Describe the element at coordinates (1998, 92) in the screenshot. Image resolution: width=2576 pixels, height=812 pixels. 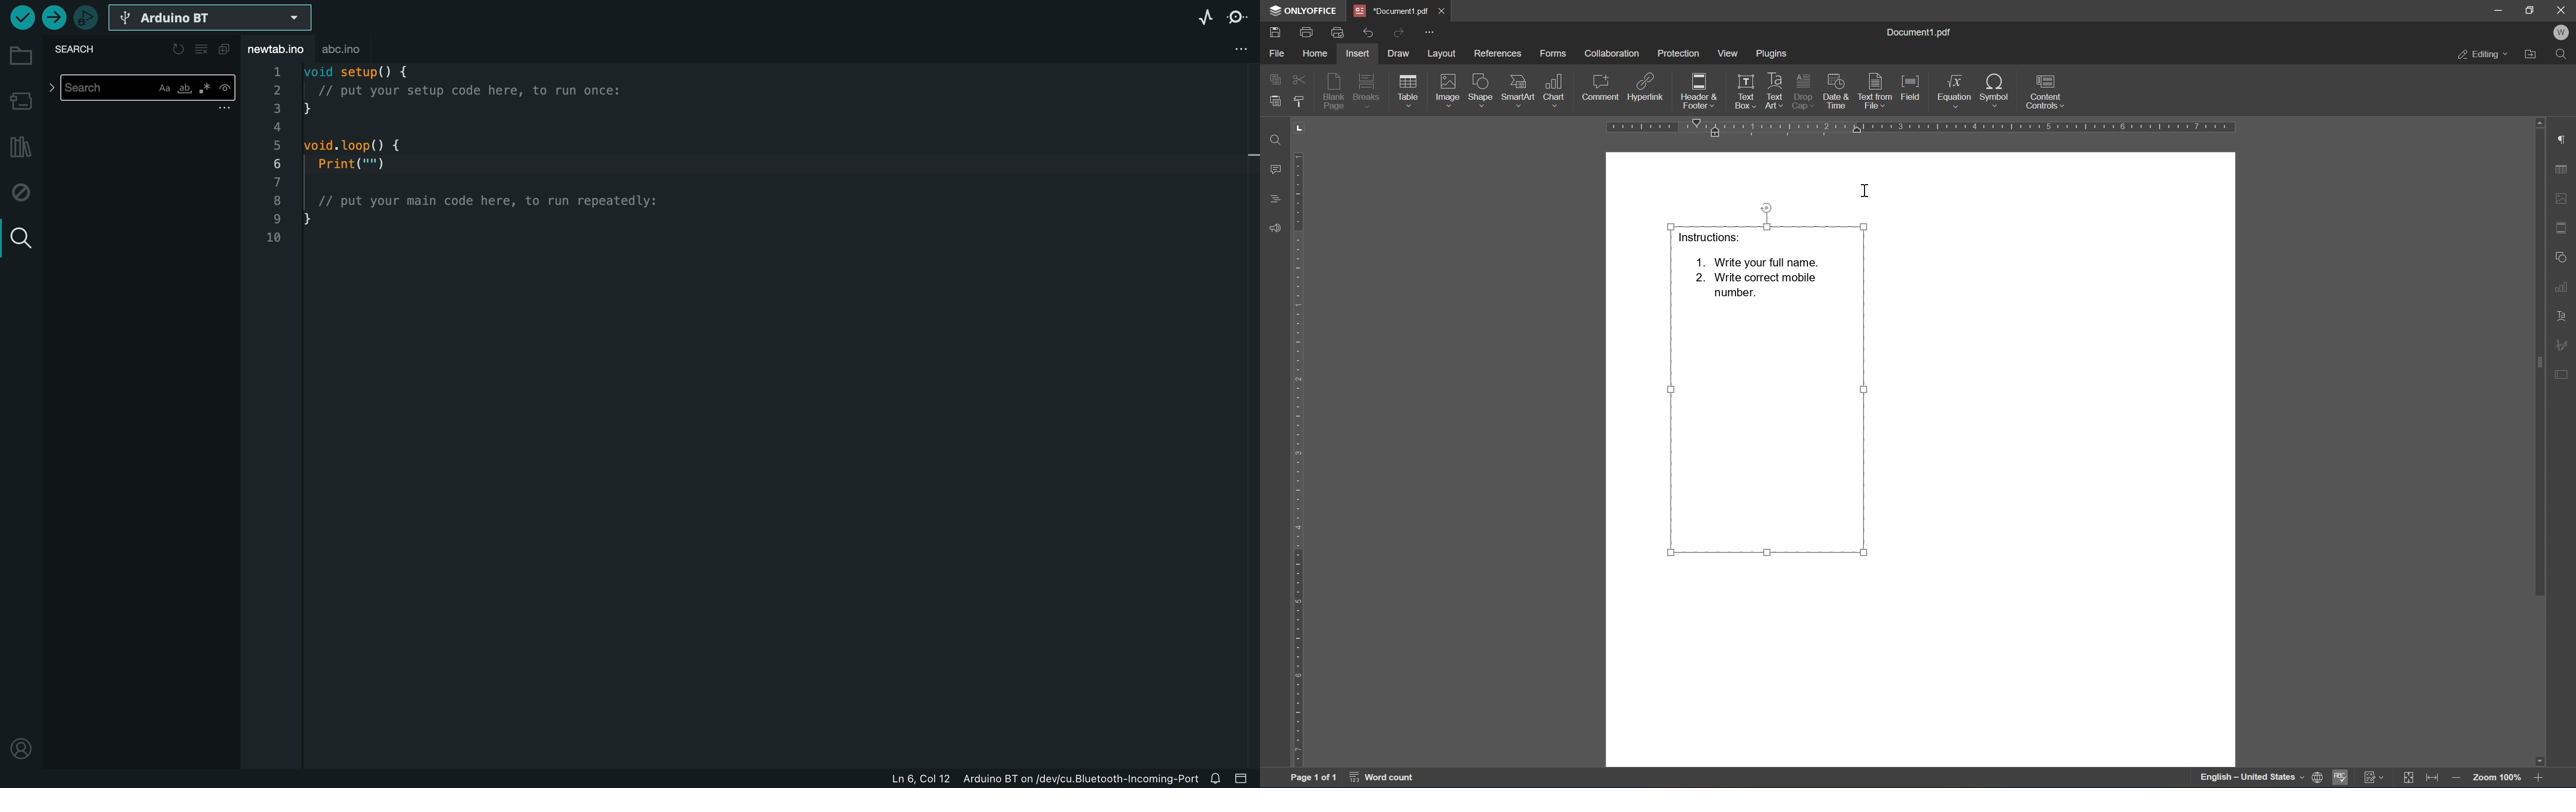
I see `symbol` at that location.